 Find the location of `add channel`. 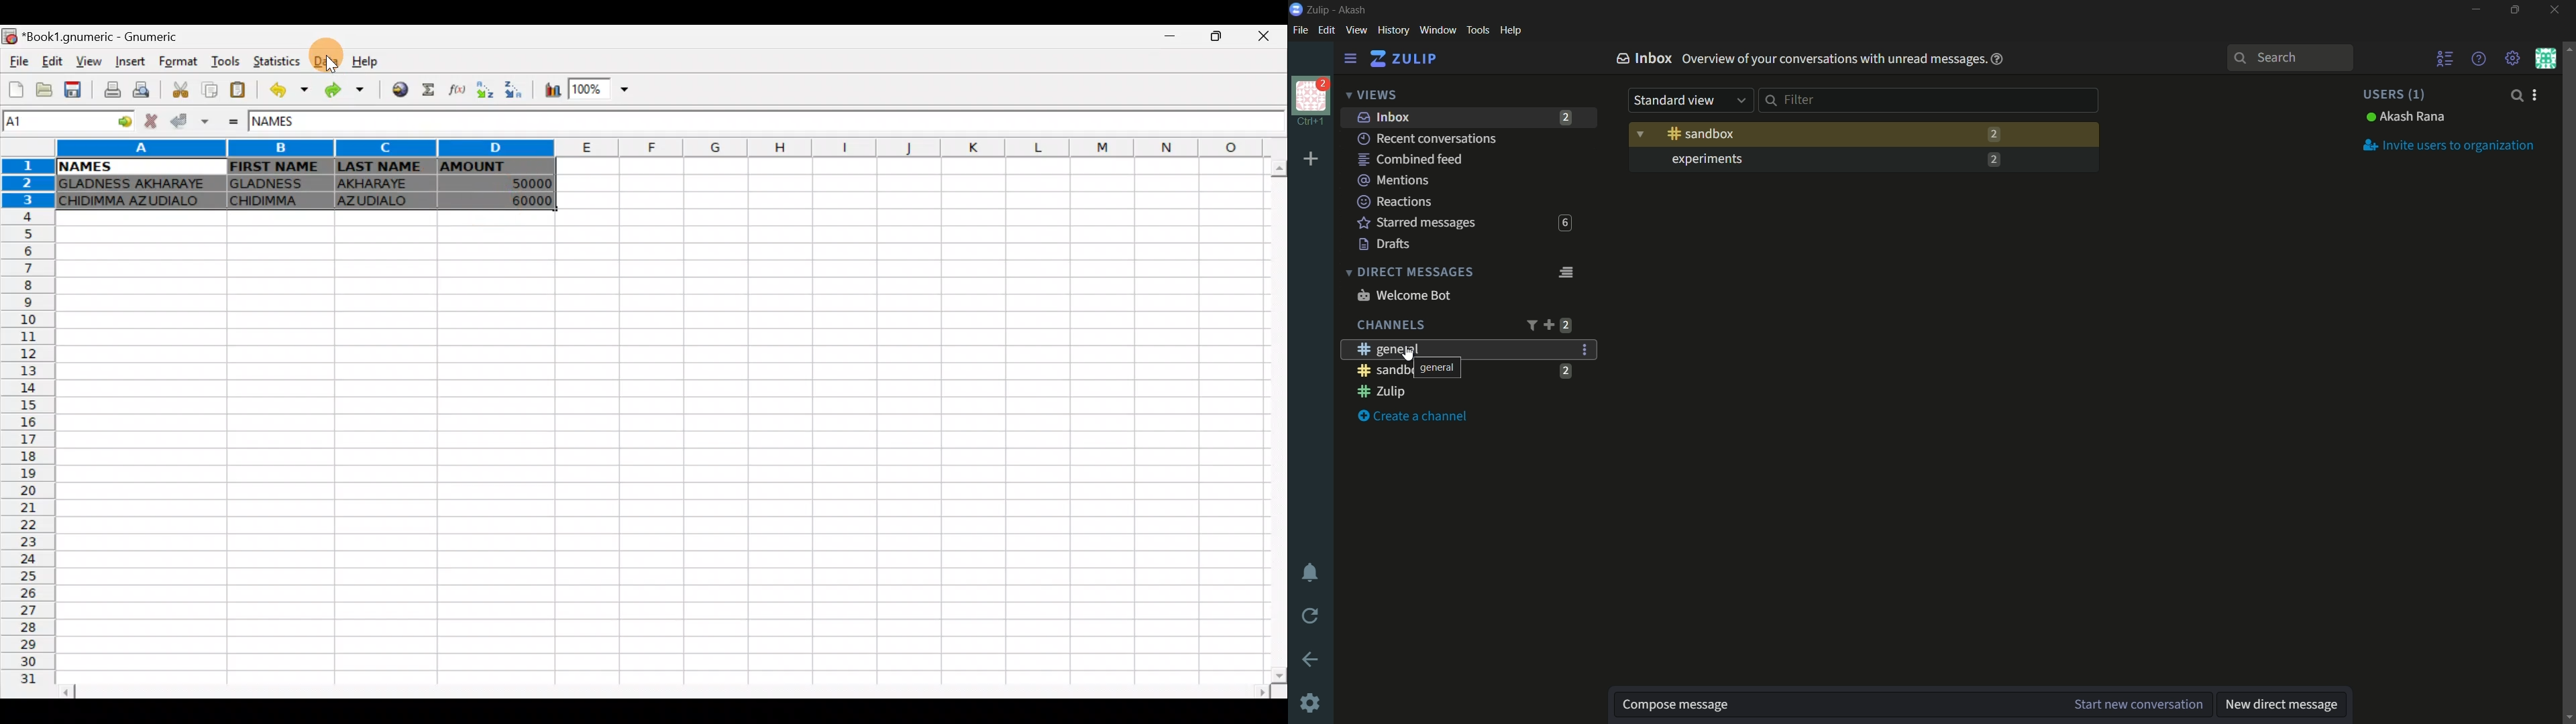

add channel is located at coordinates (1548, 324).